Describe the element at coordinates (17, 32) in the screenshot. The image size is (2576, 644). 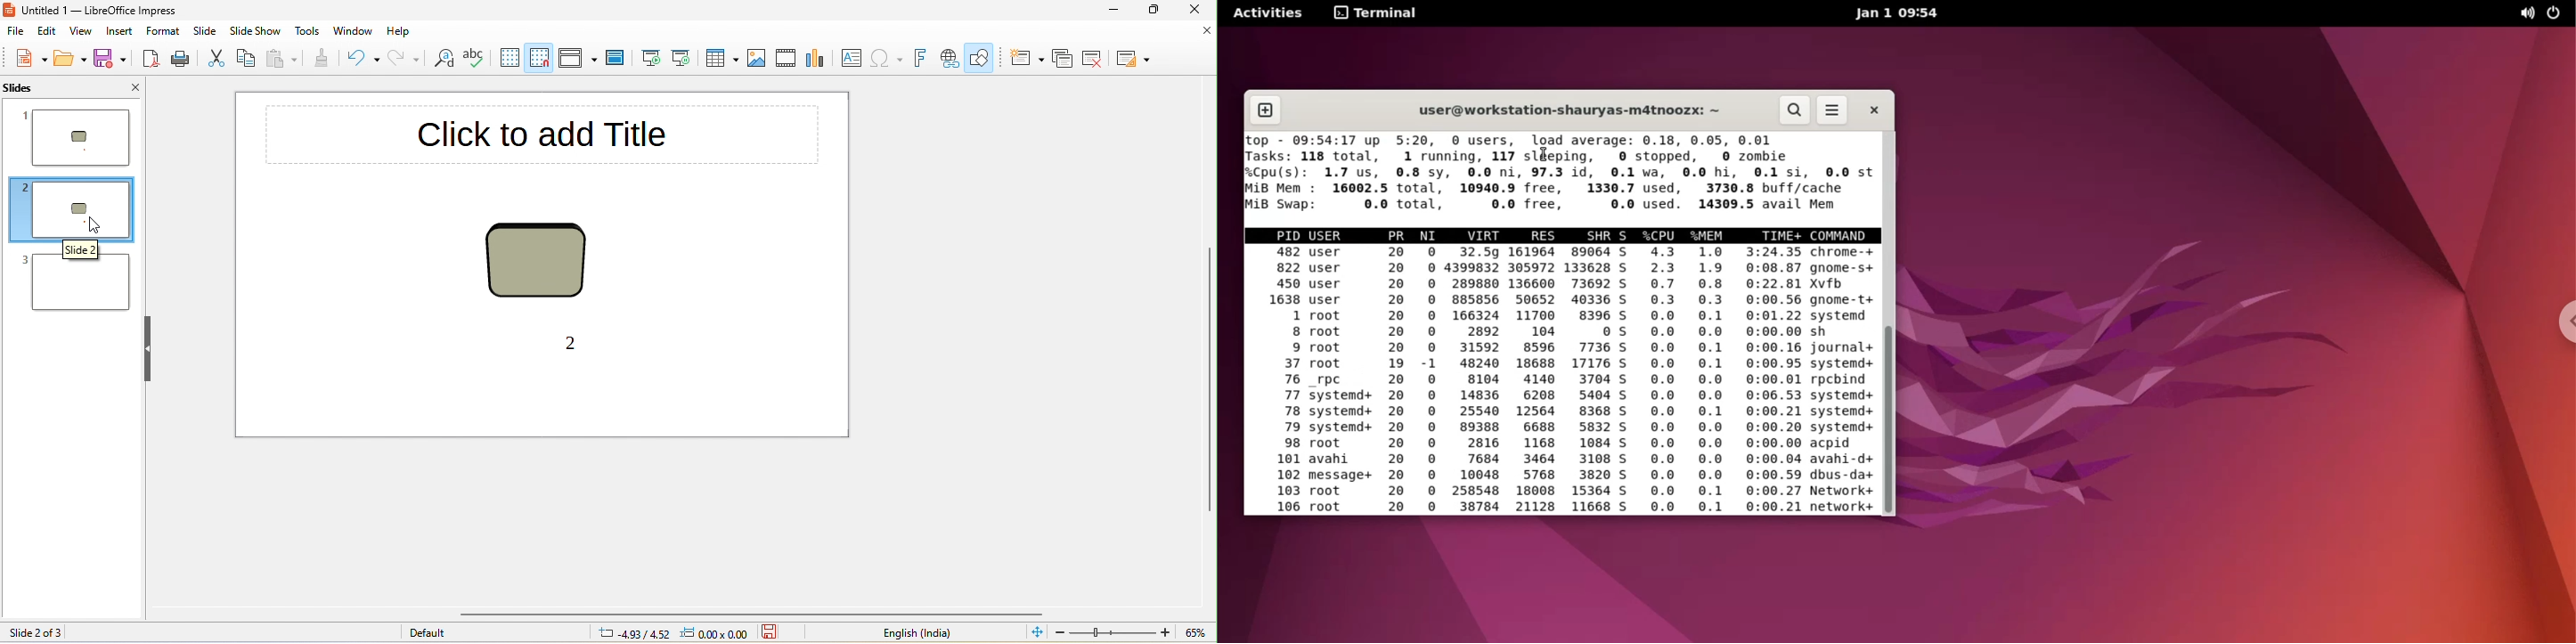
I see `file` at that location.